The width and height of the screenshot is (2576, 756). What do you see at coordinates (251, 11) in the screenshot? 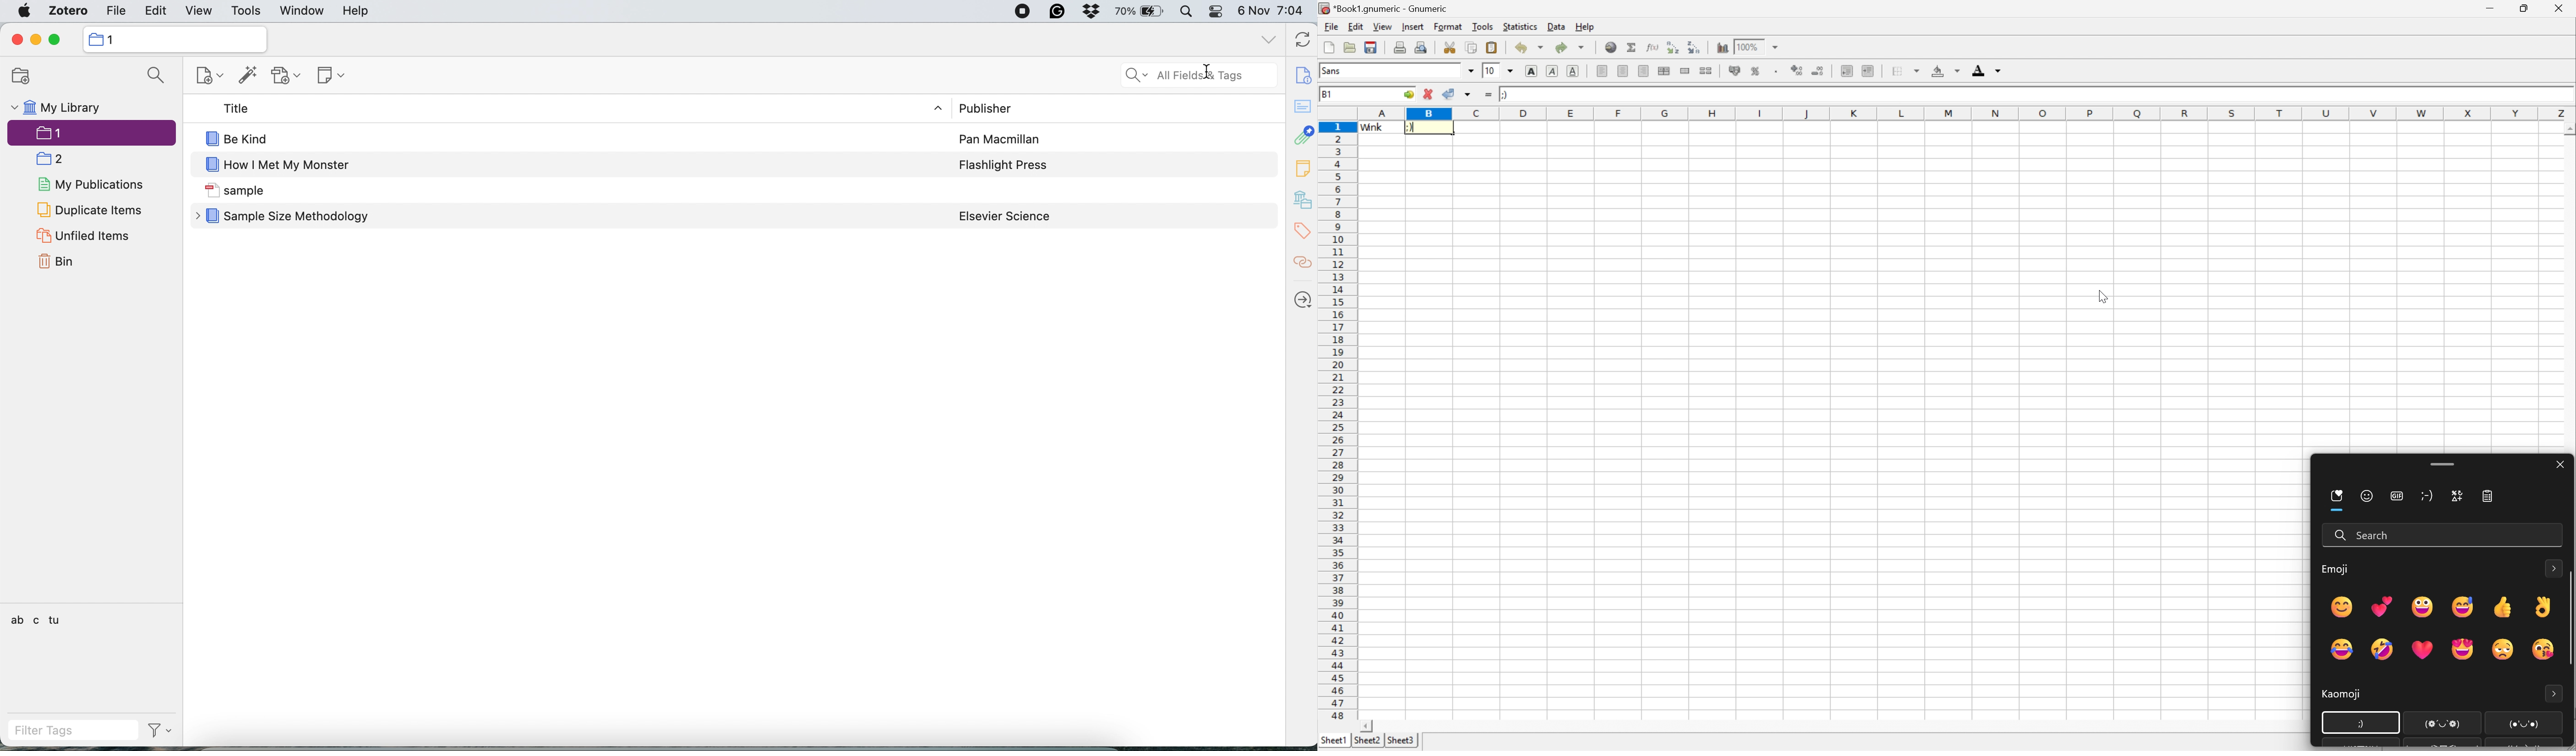
I see `tools` at bounding box center [251, 11].